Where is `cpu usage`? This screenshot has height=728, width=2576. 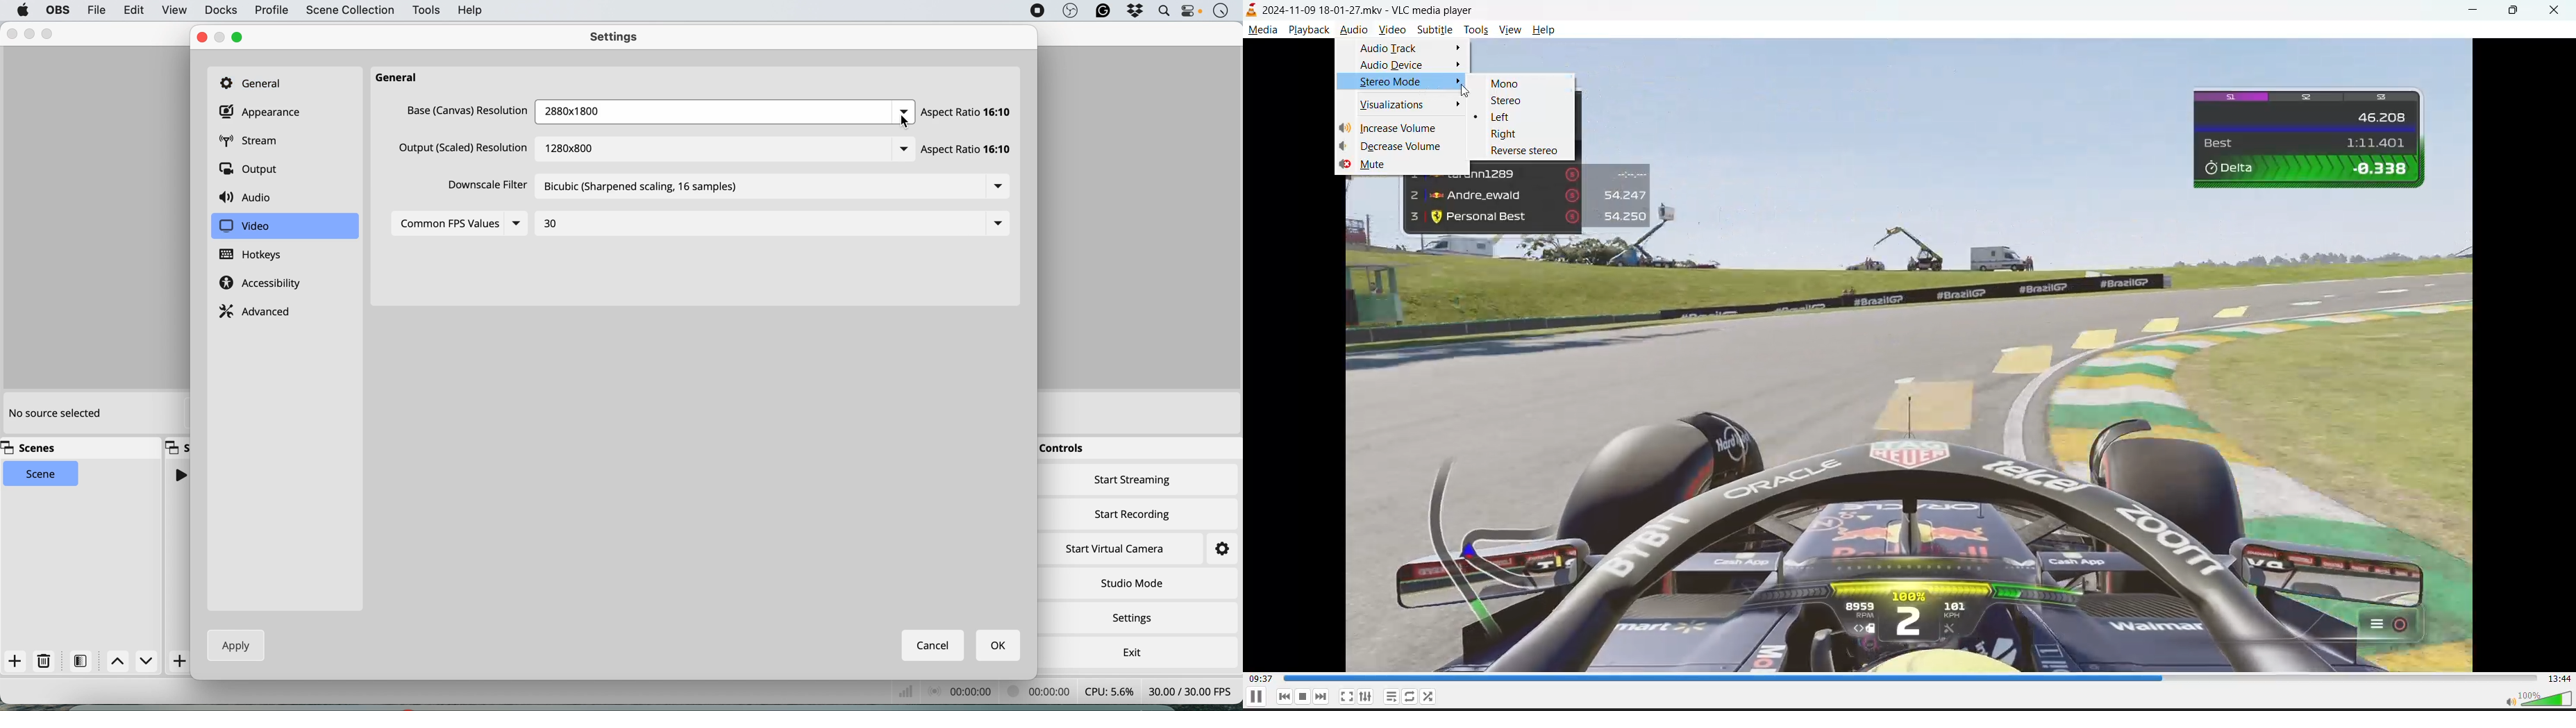 cpu usage is located at coordinates (1109, 691).